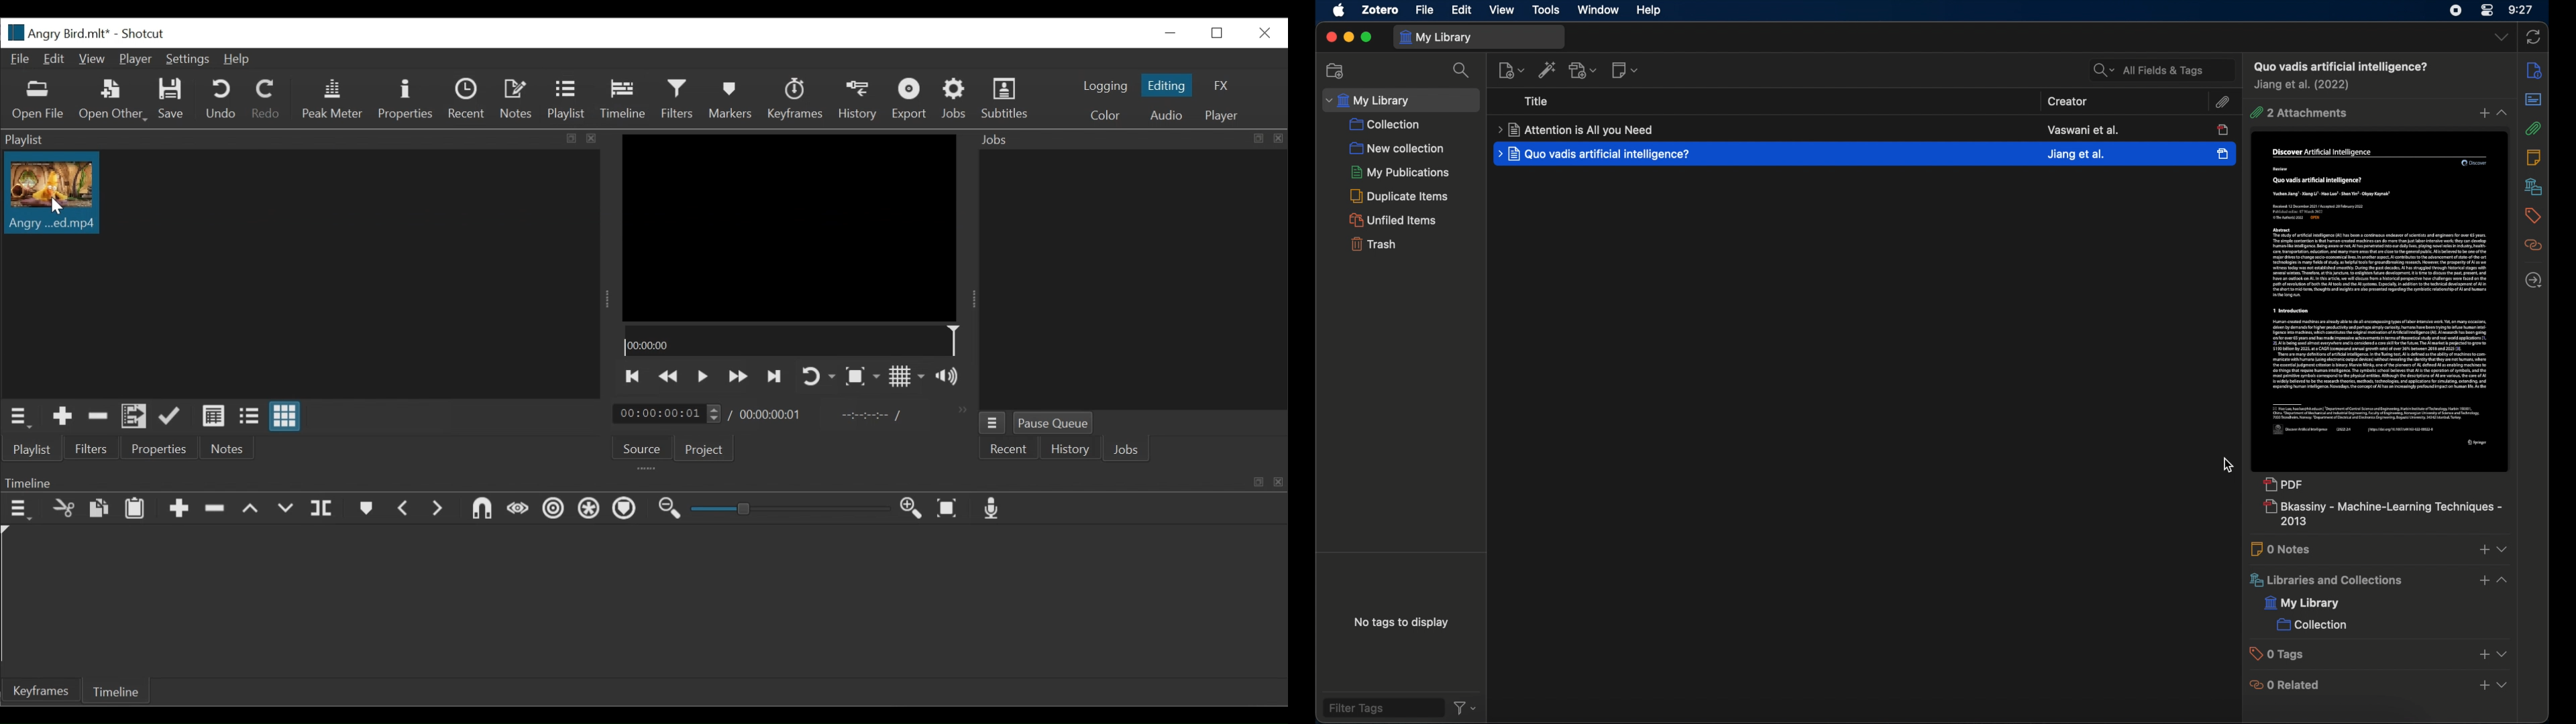 This screenshot has height=728, width=2576. Describe the element at coordinates (2379, 294) in the screenshot. I see `journal item preview` at that location.